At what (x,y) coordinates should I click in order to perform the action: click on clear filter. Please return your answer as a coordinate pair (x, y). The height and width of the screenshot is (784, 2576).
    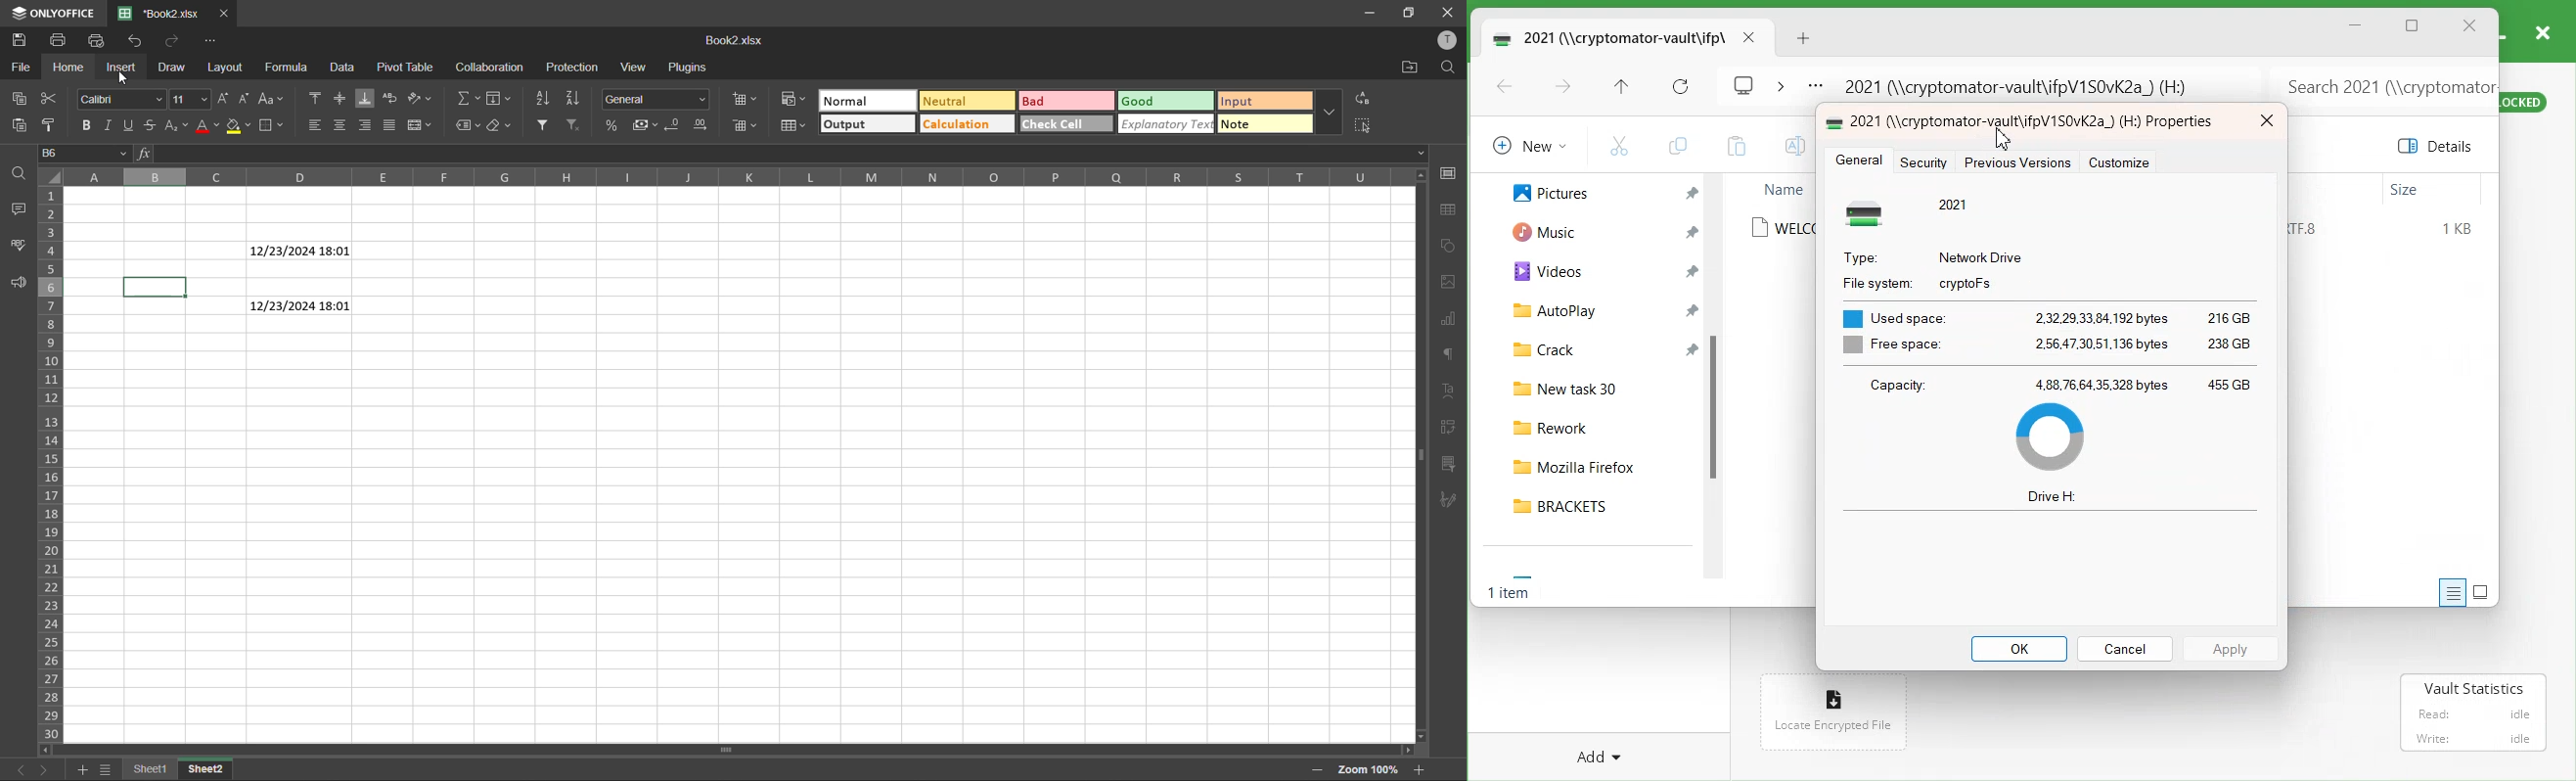
    Looking at the image, I should click on (573, 125).